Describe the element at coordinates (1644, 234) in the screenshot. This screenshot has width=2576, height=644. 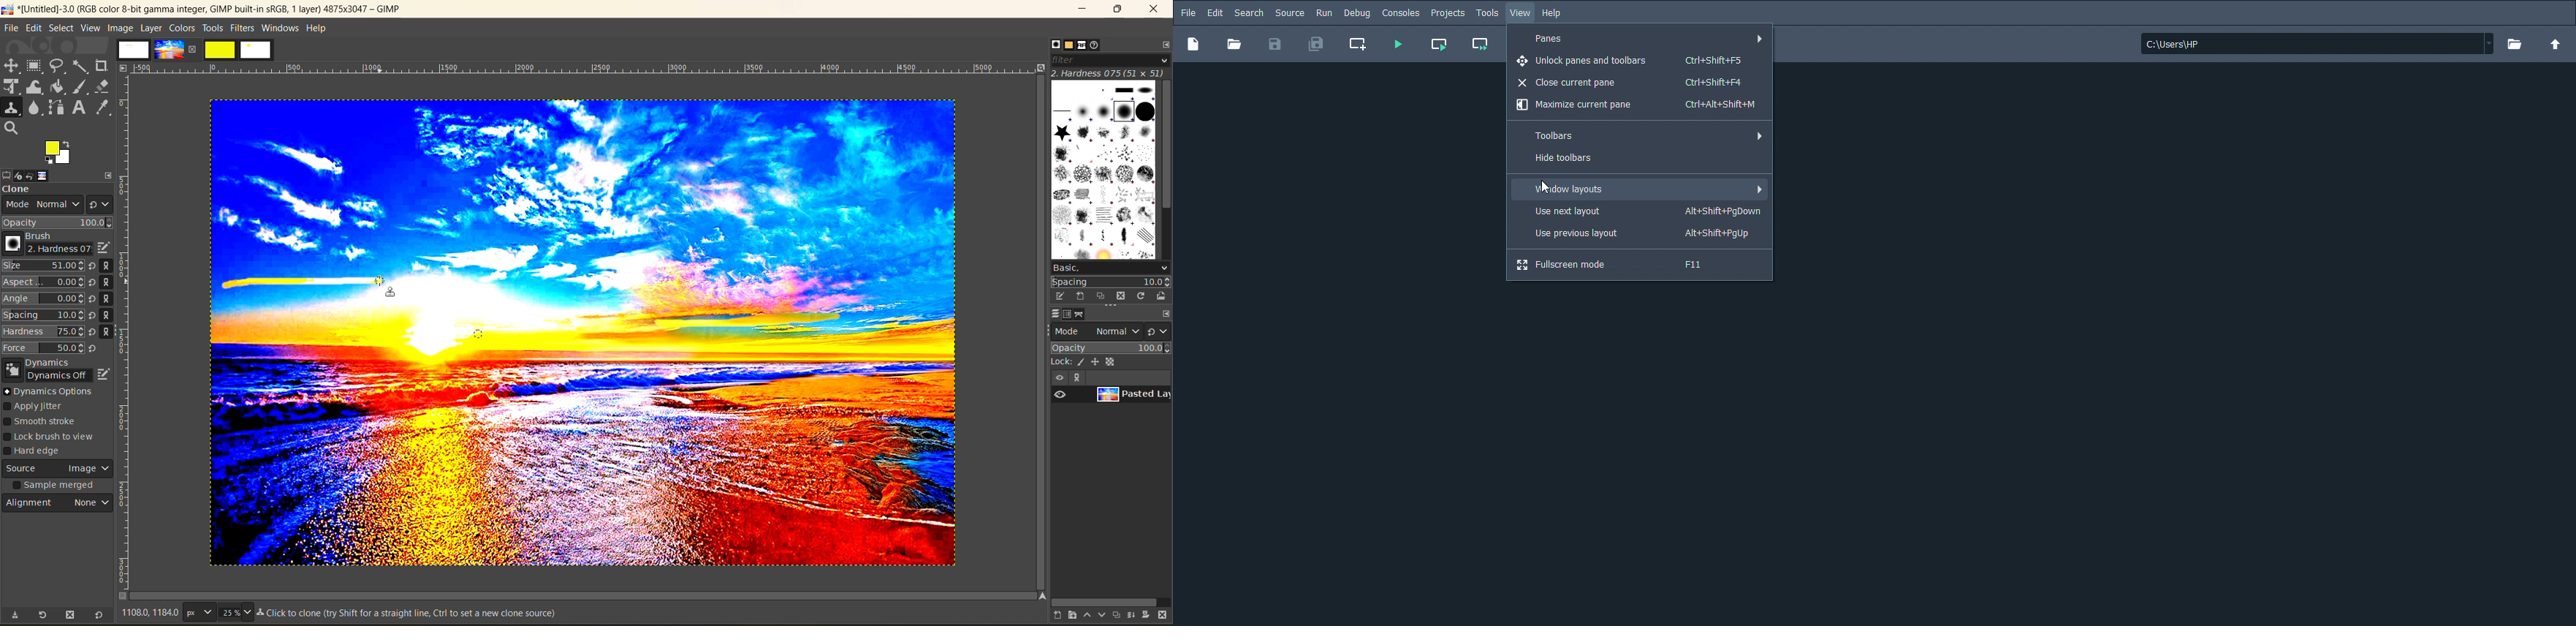
I see `Use previous layout` at that location.